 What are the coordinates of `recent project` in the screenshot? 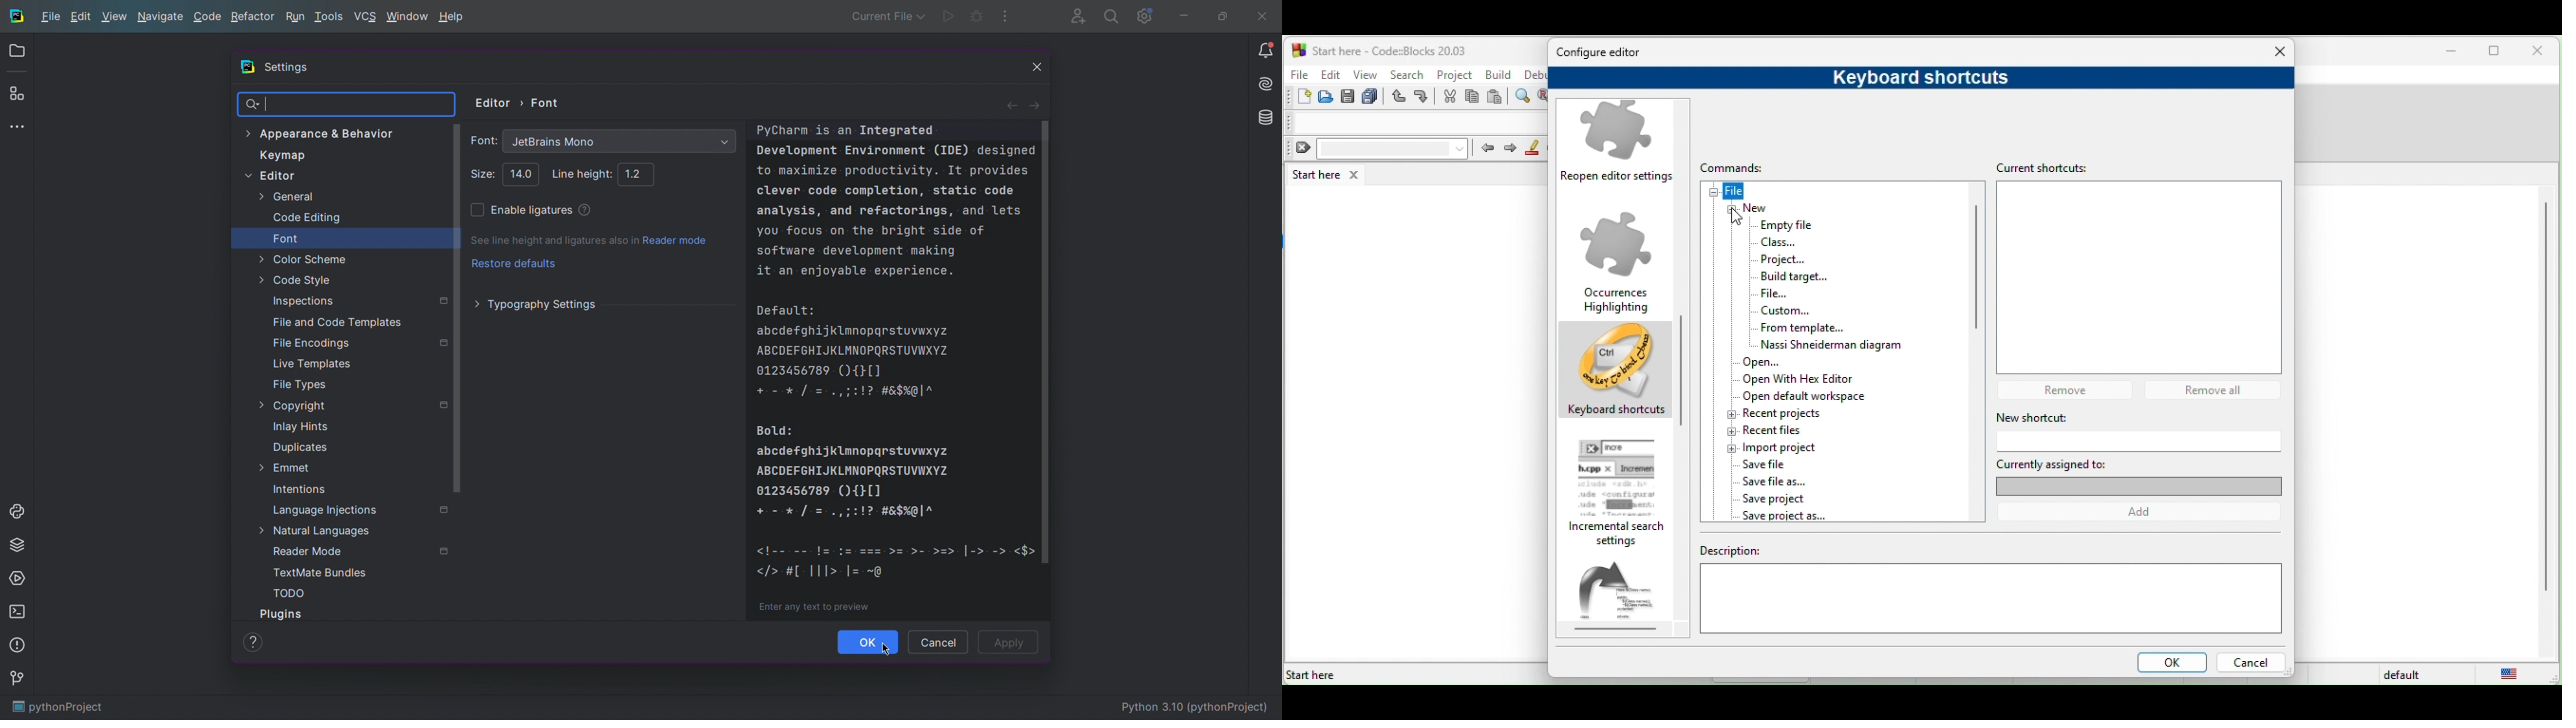 It's located at (1775, 414).